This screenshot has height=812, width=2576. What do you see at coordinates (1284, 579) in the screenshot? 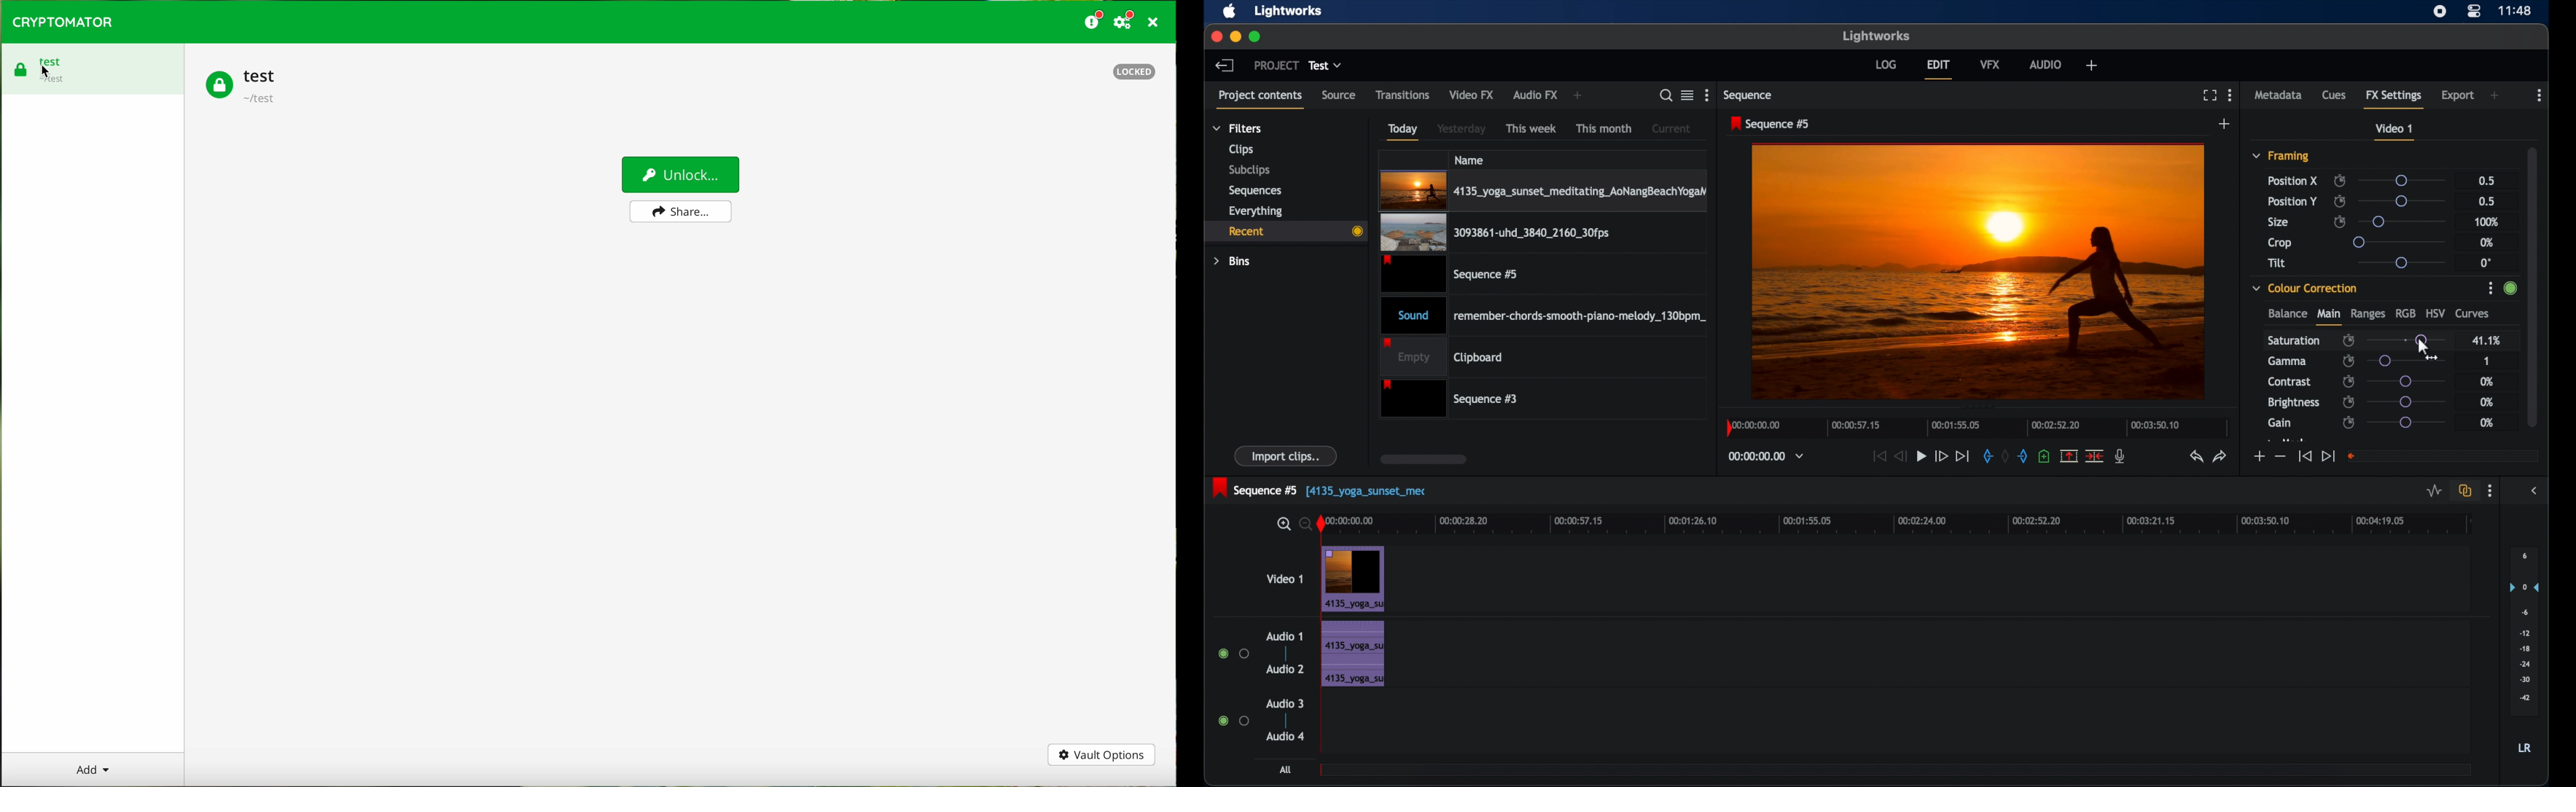
I see `video 1` at bounding box center [1284, 579].